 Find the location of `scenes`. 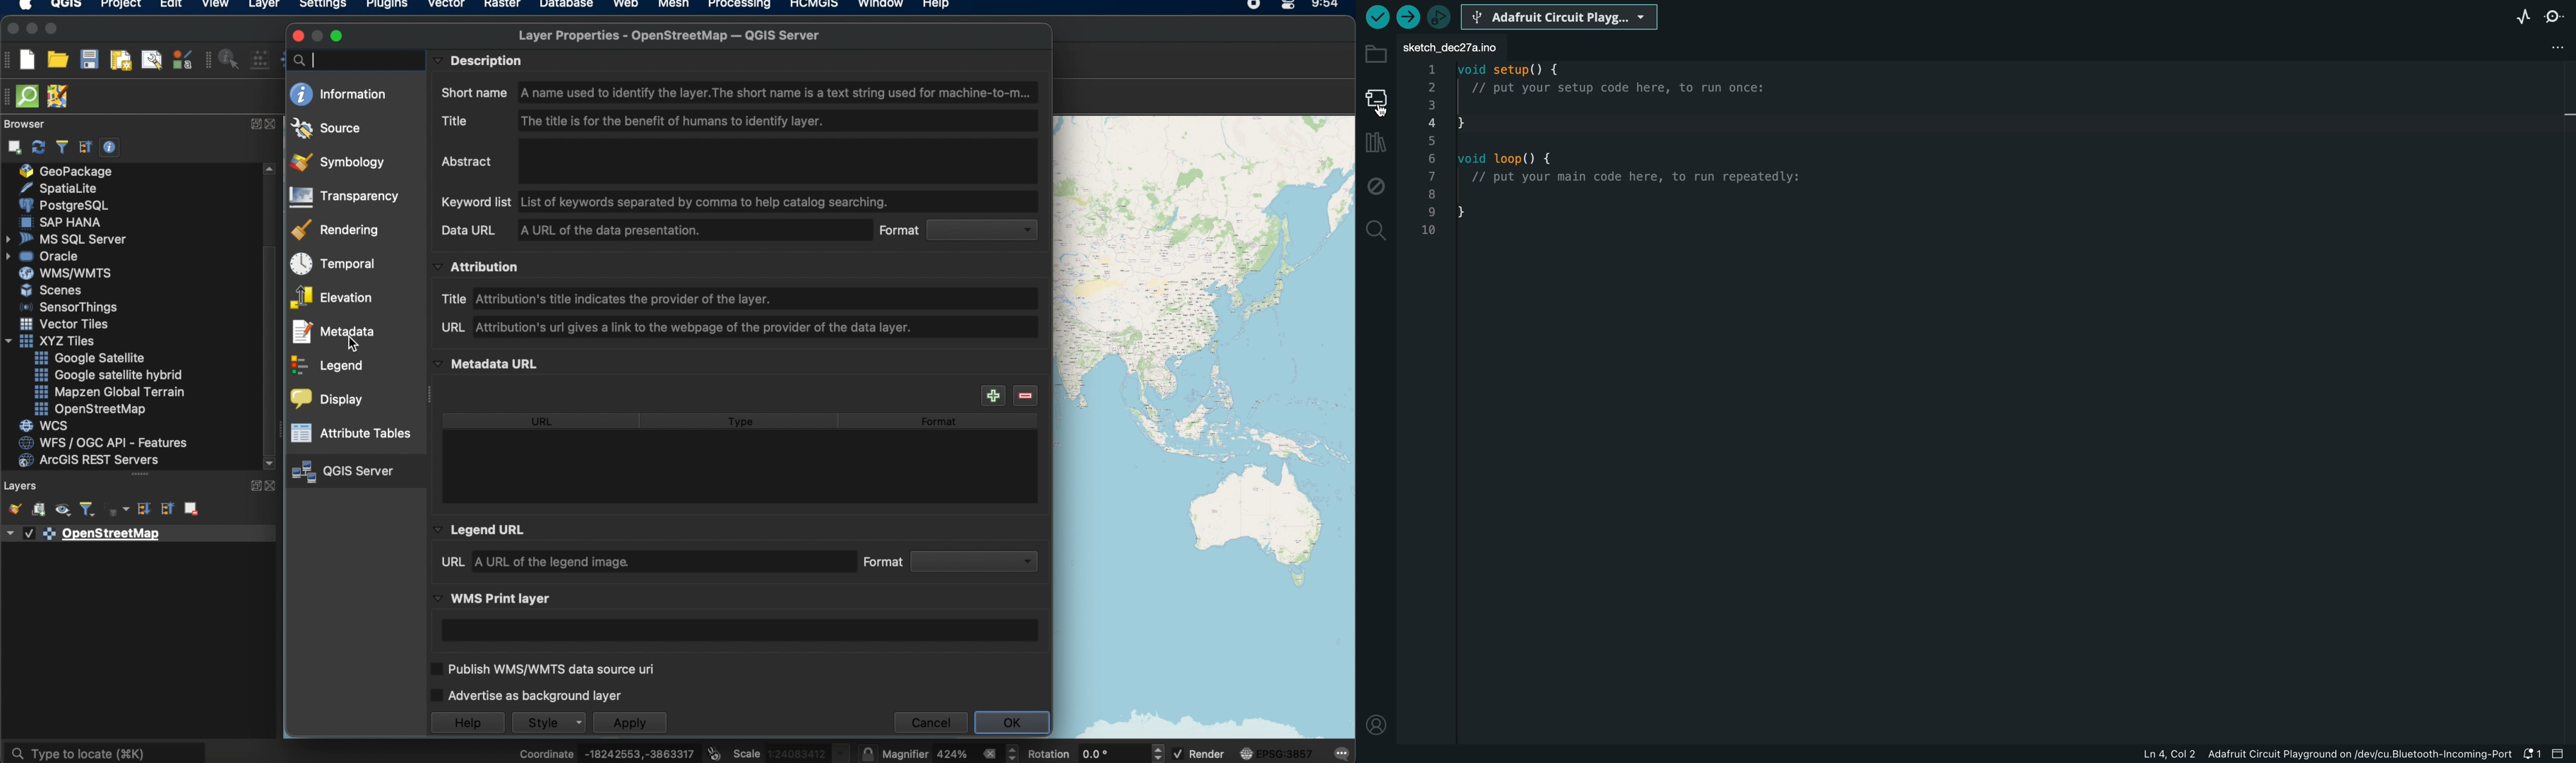

scenes is located at coordinates (49, 290).